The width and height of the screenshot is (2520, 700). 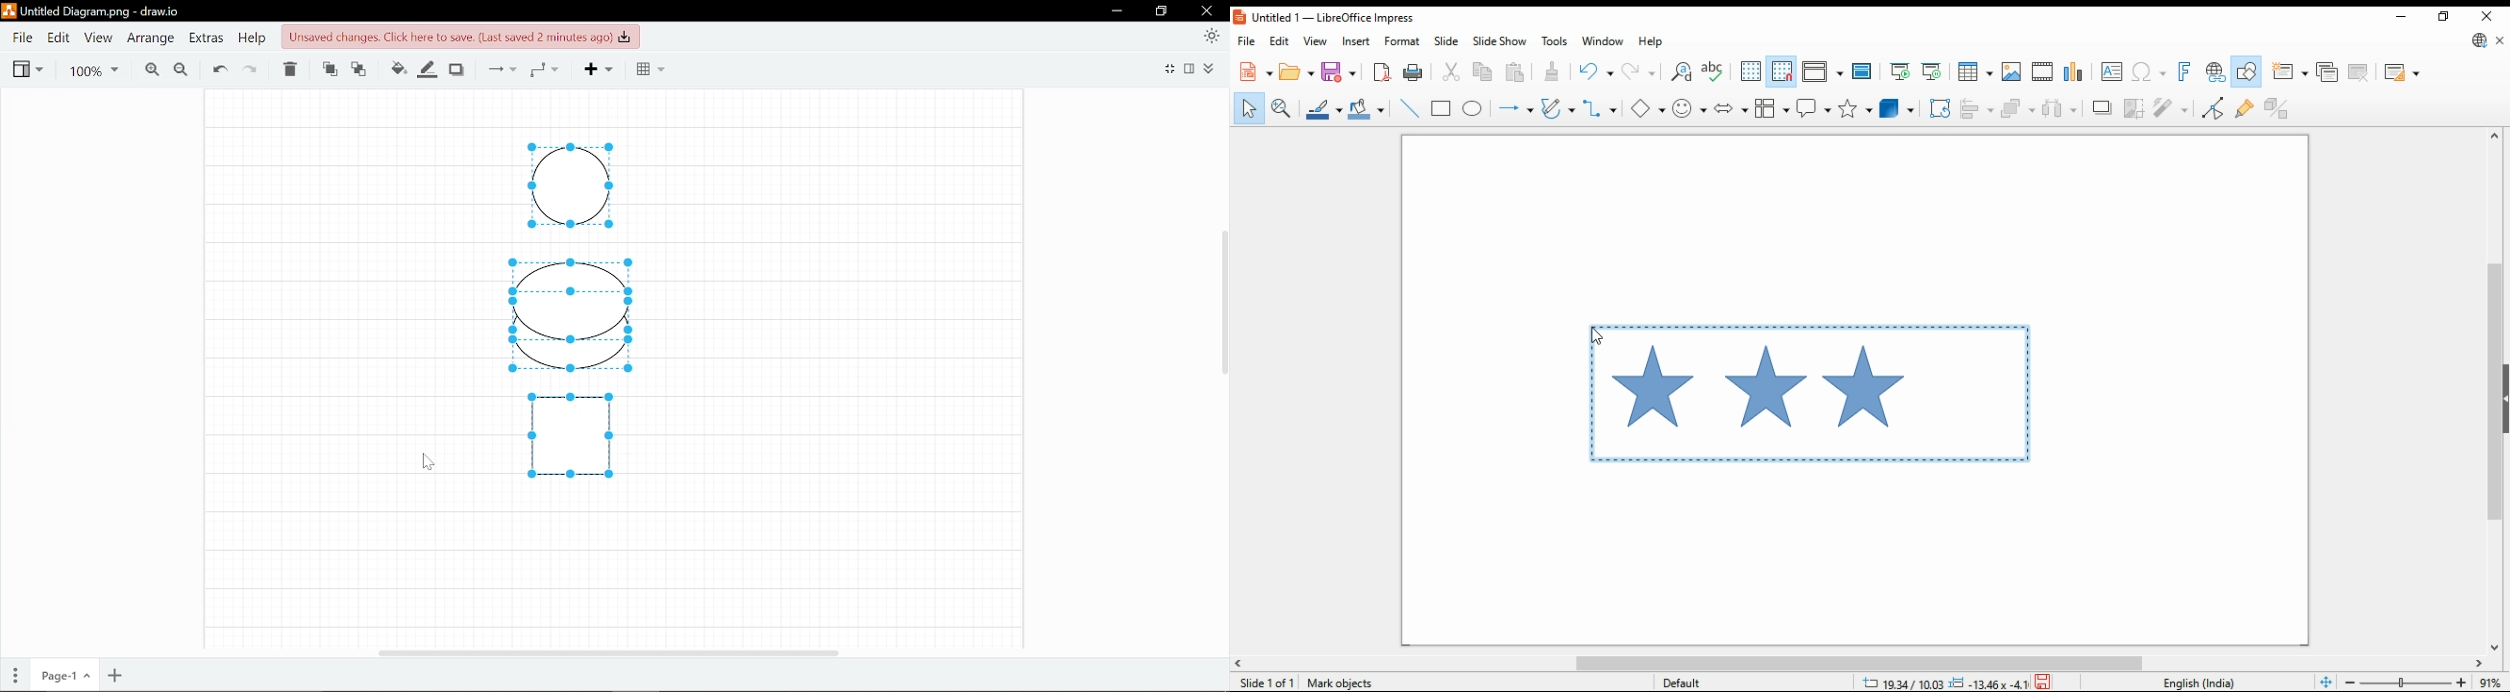 What do you see at coordinates (1940, 110) in the screenshot?
I see `transformations` at bounding box center [1940, 110].